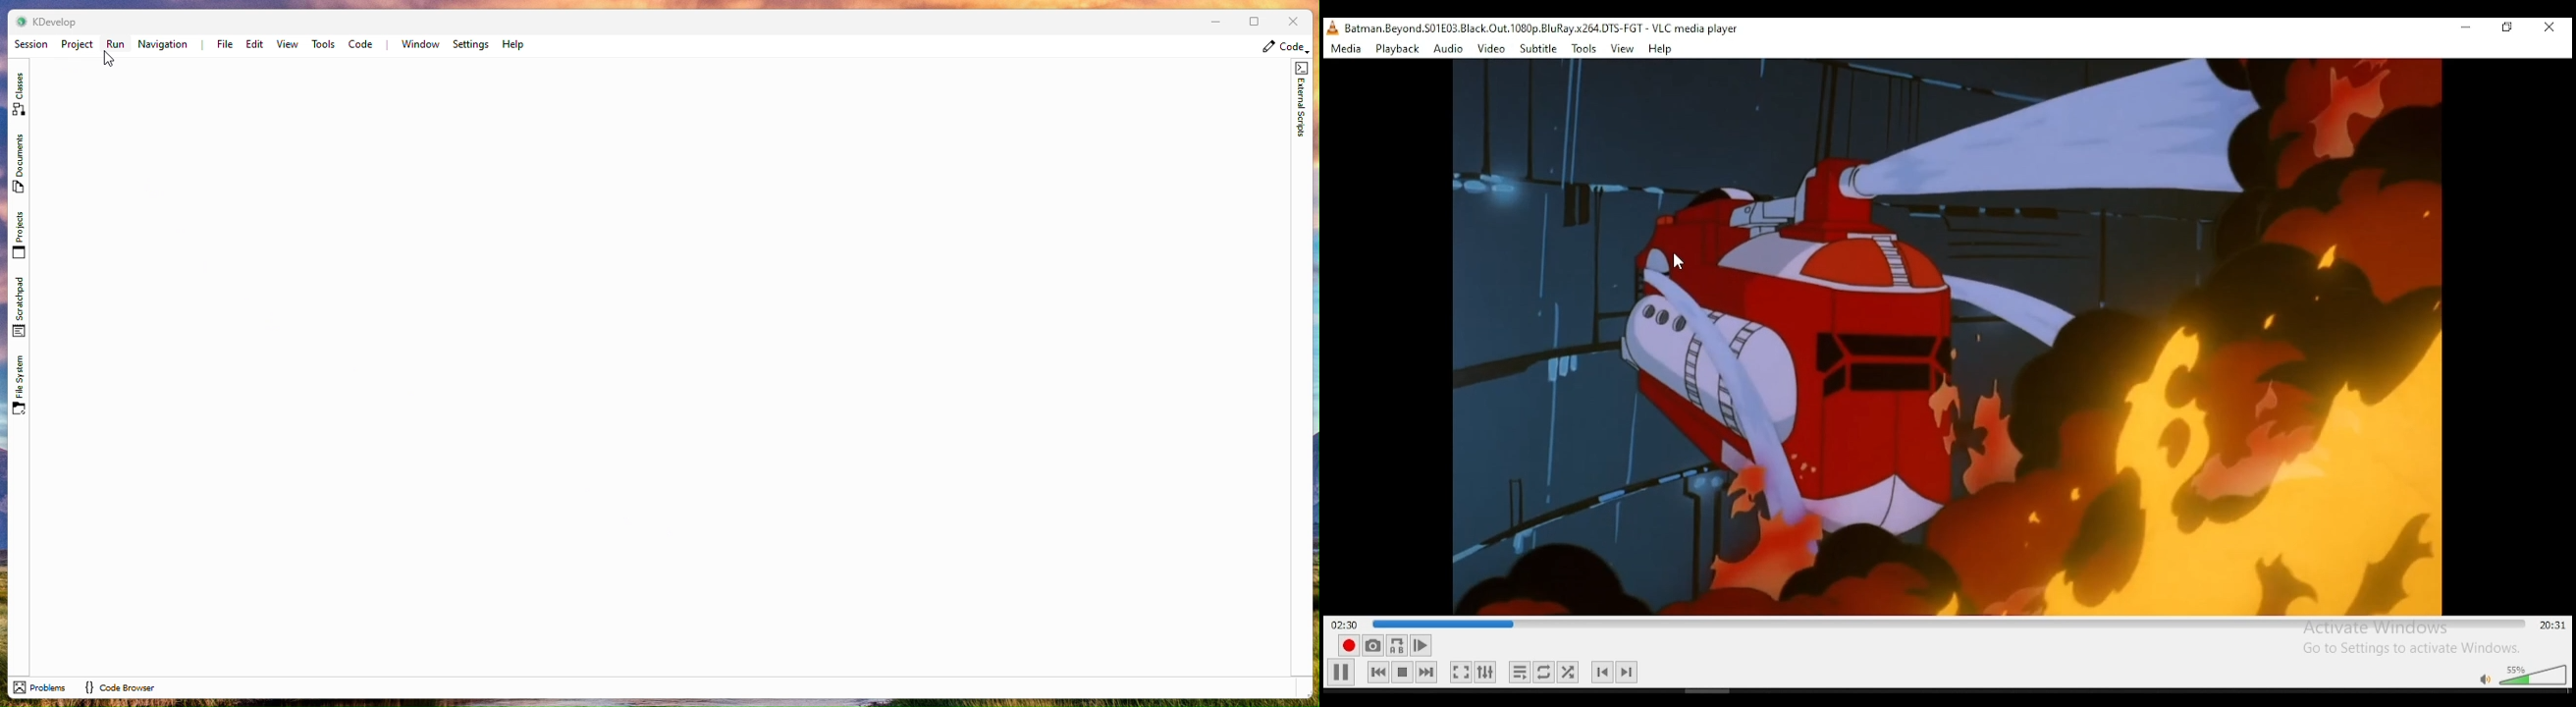  What do you see at coordinates (1539, 28) in the screenshot?
I see `, Batman Beyond. S01£03 Black.Out. 1080p. BluRay x264.DTS-FGT - VLC media player` at bounding box center [1539, 28].